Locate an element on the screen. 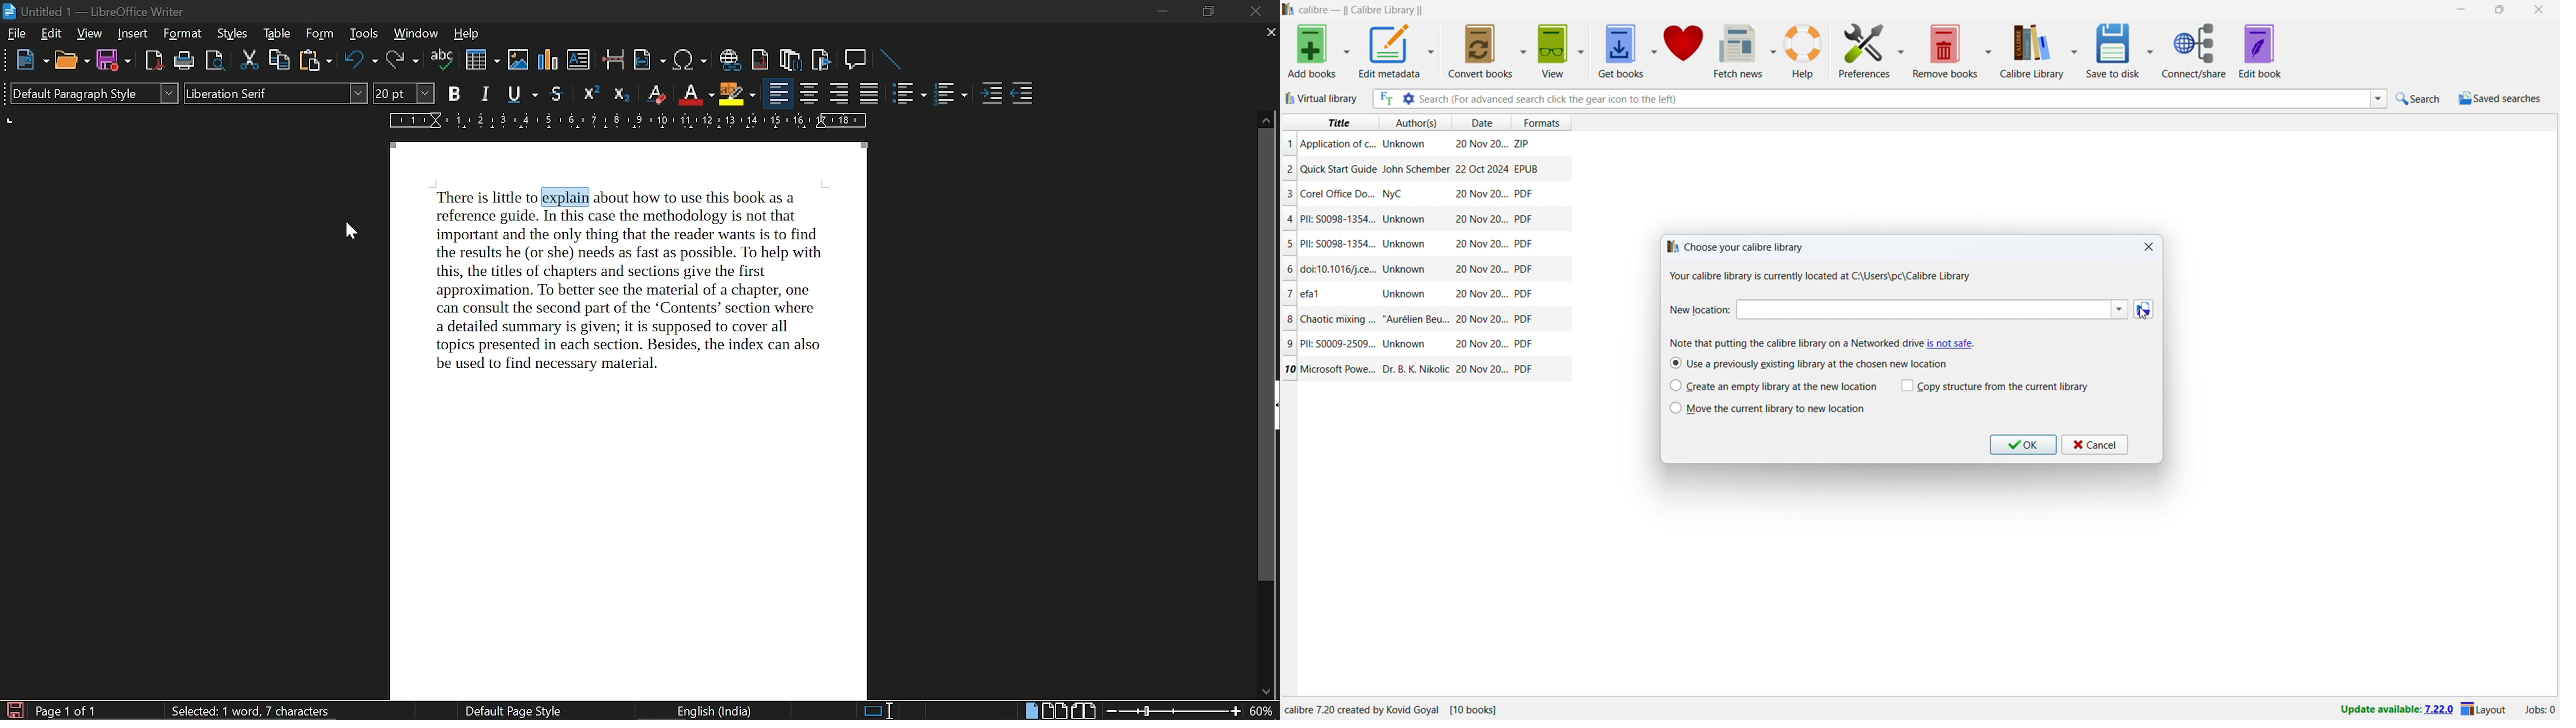 The height and width of the screenshot is (728, 2576). minimize is located at coordinates (2459, 10).